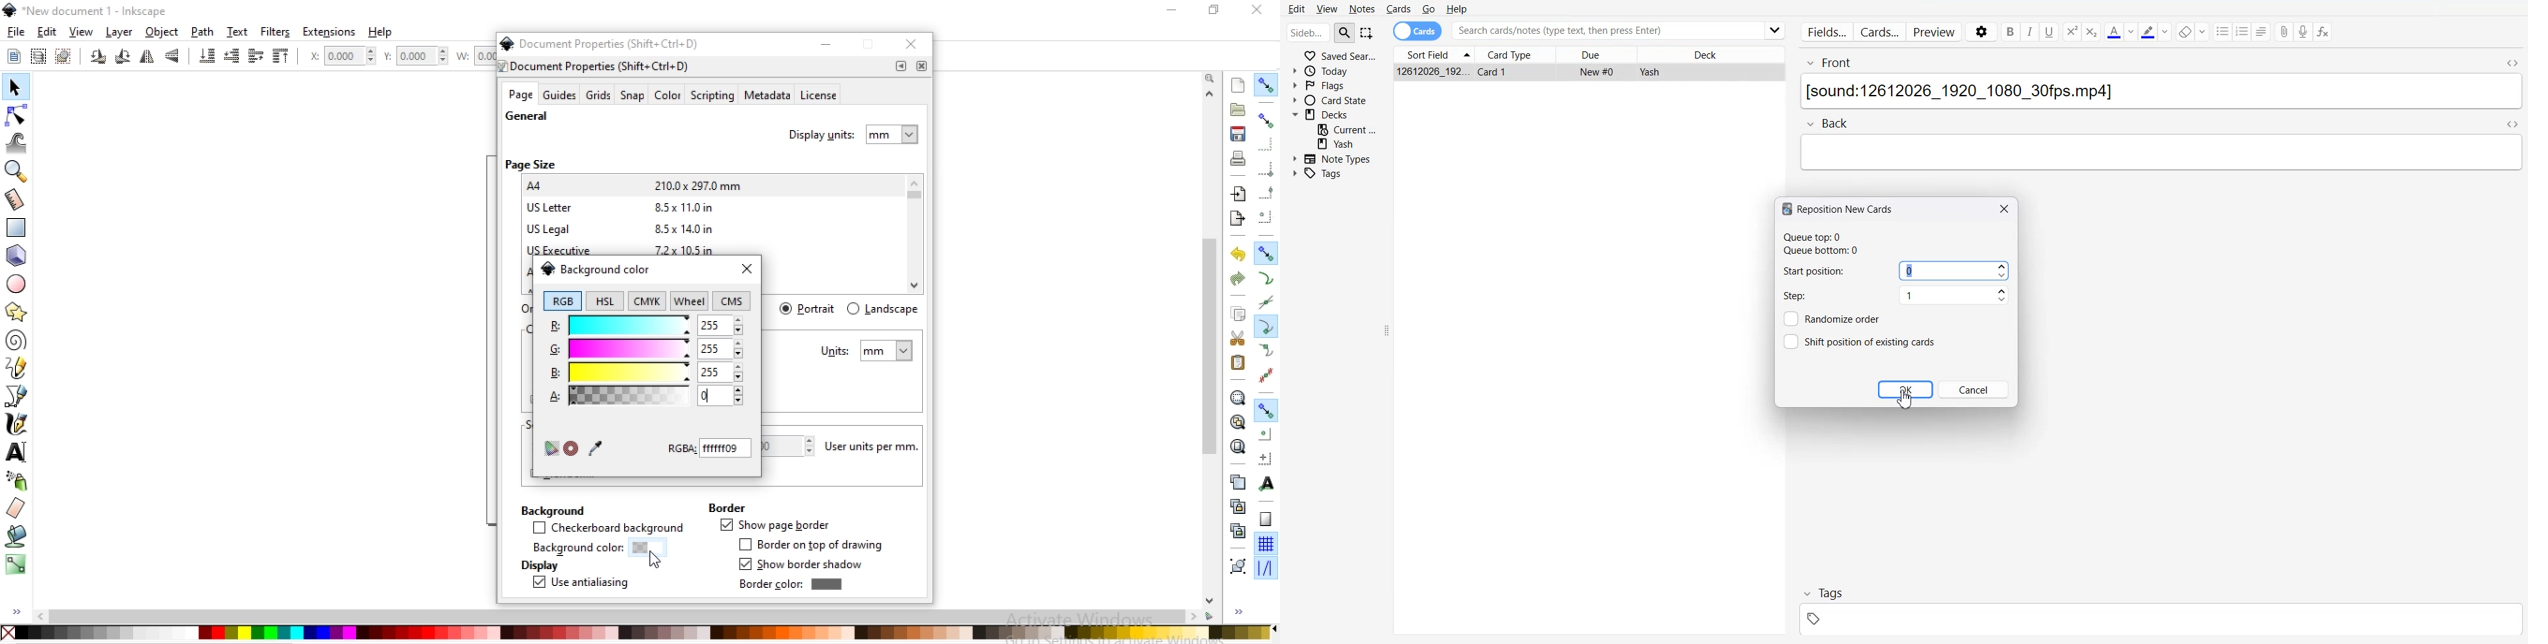 This screenshot has height=644, width=2548. Describe the element at coordinates (2160, 621) in the screenshot. I see `tags` at that location.